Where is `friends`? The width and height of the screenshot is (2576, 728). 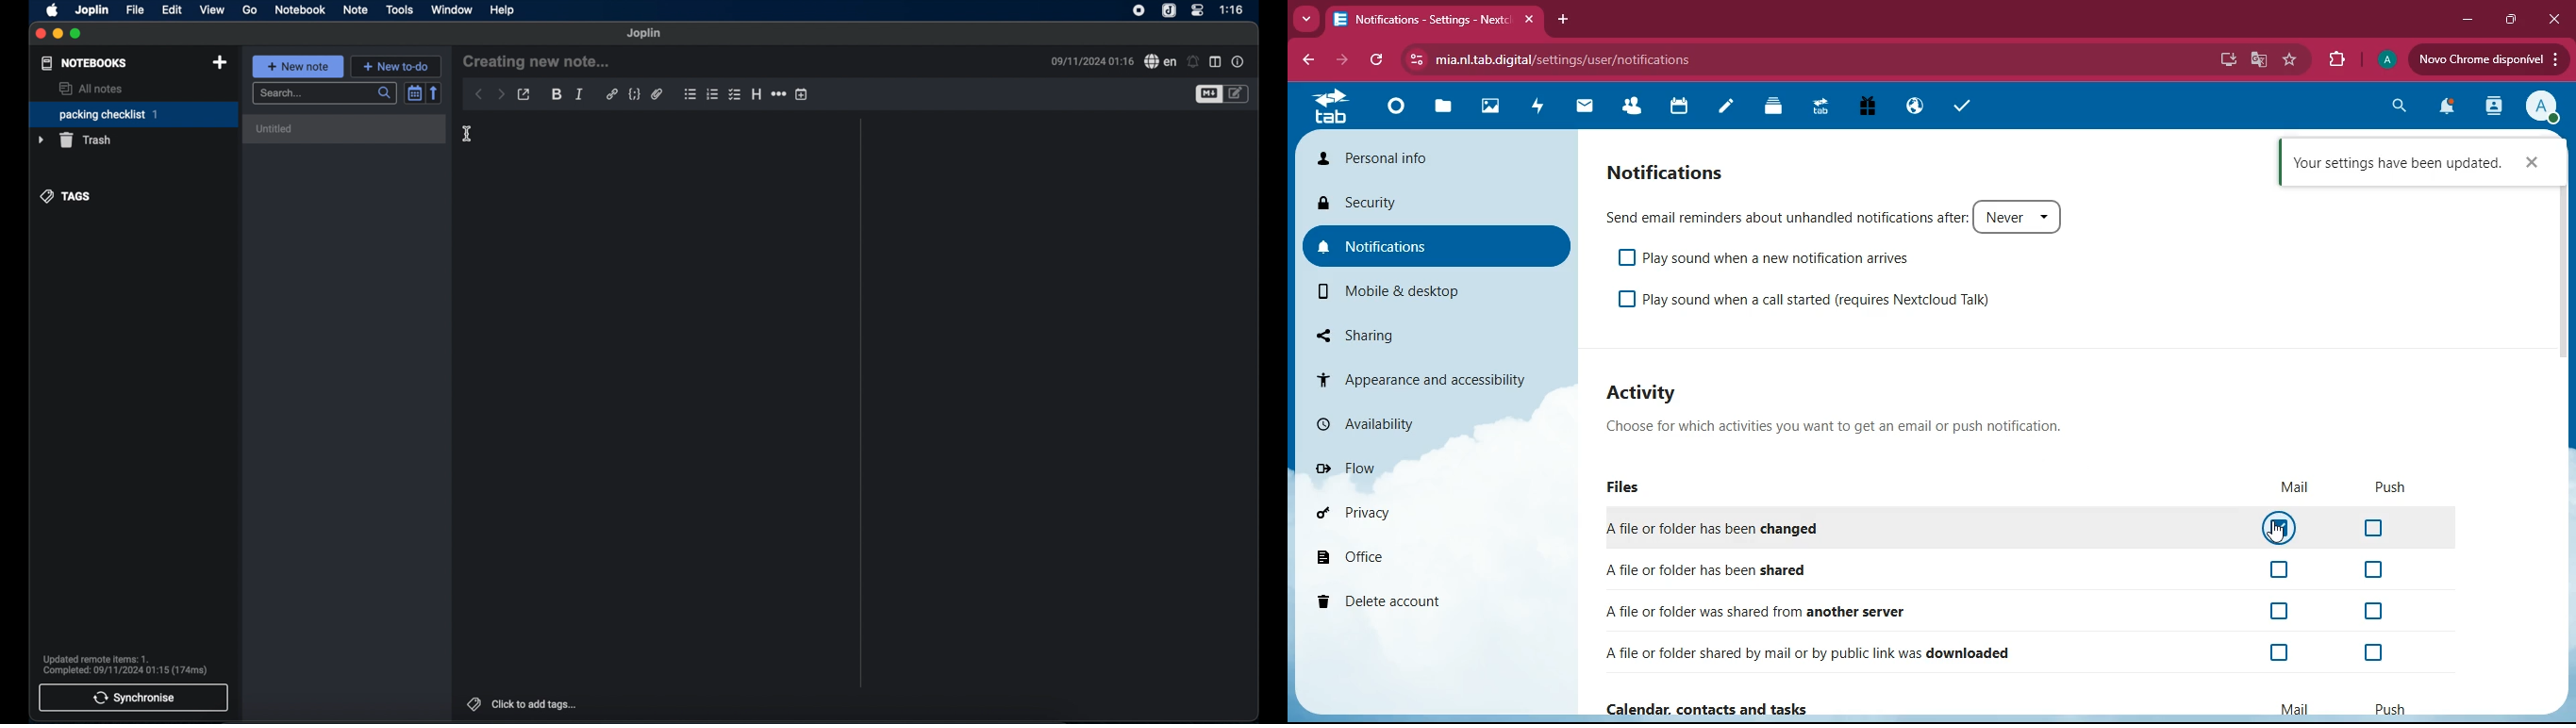 friends is located at coordinates (1632, 107).